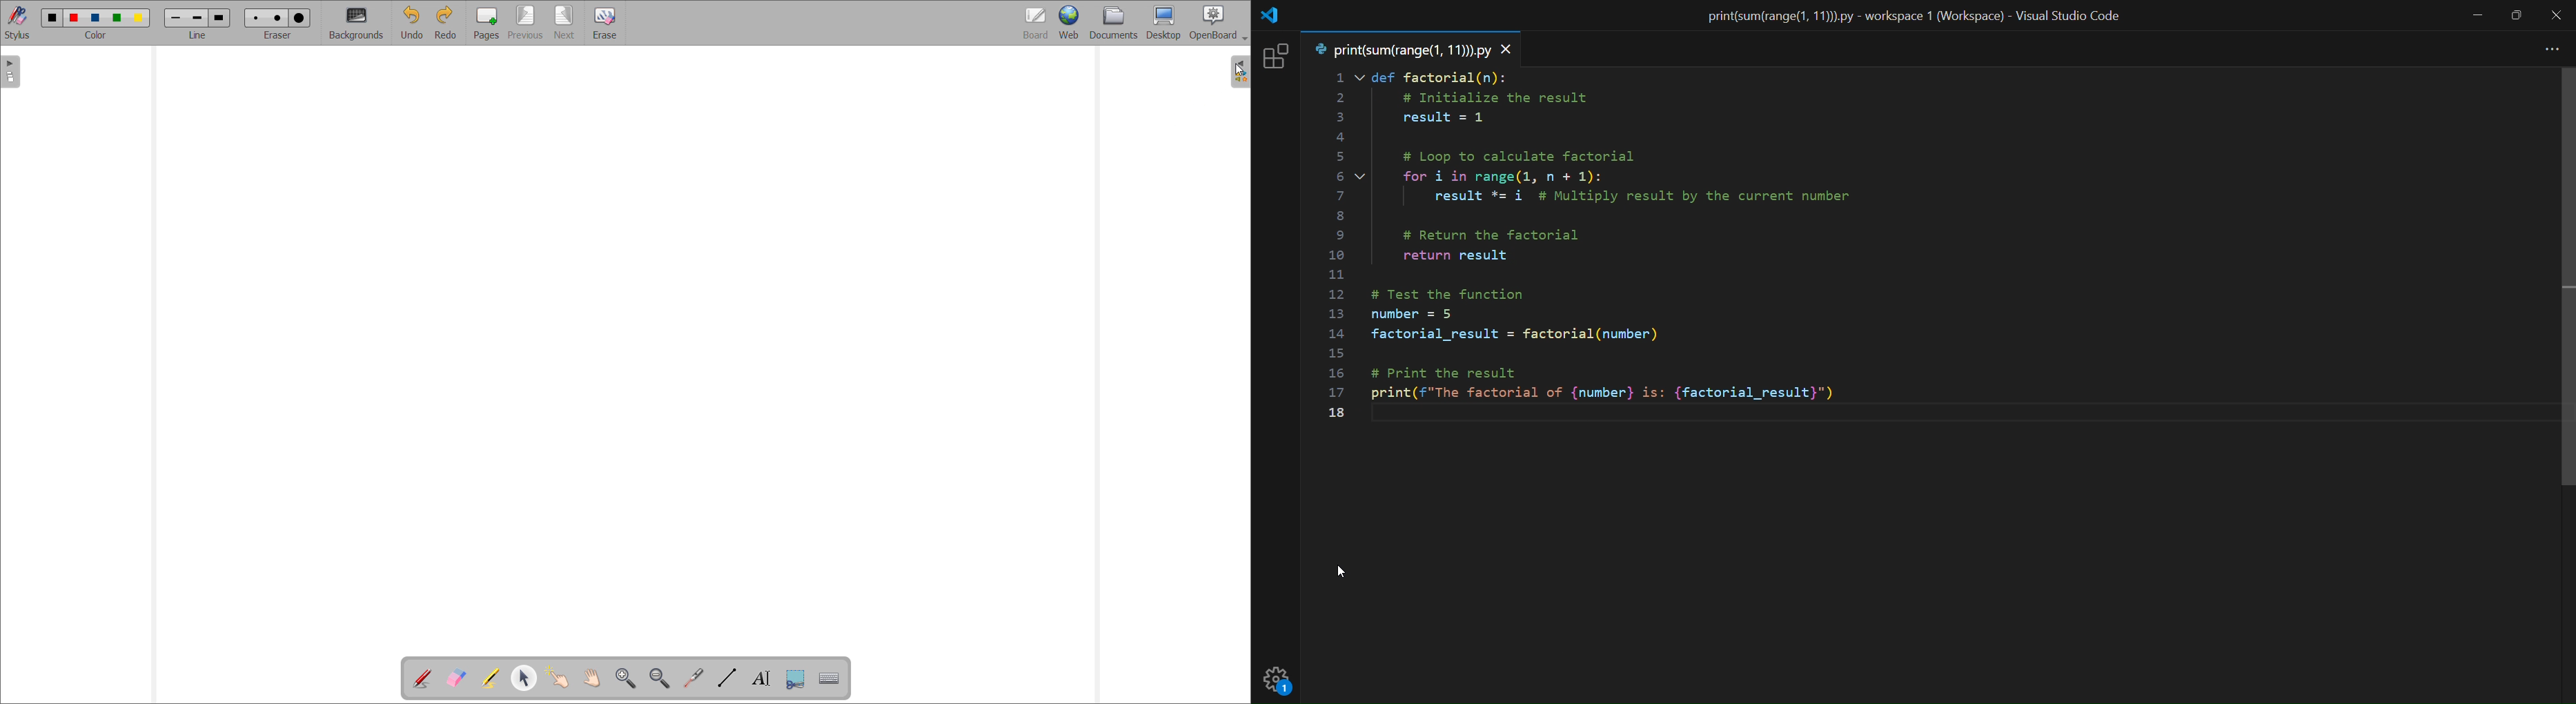 The height and width of the screenshot is (728, 2576). What do you see at coordinates (1036, 23) in the screenshot?
I see `board` at bounding box center [1036, 23].